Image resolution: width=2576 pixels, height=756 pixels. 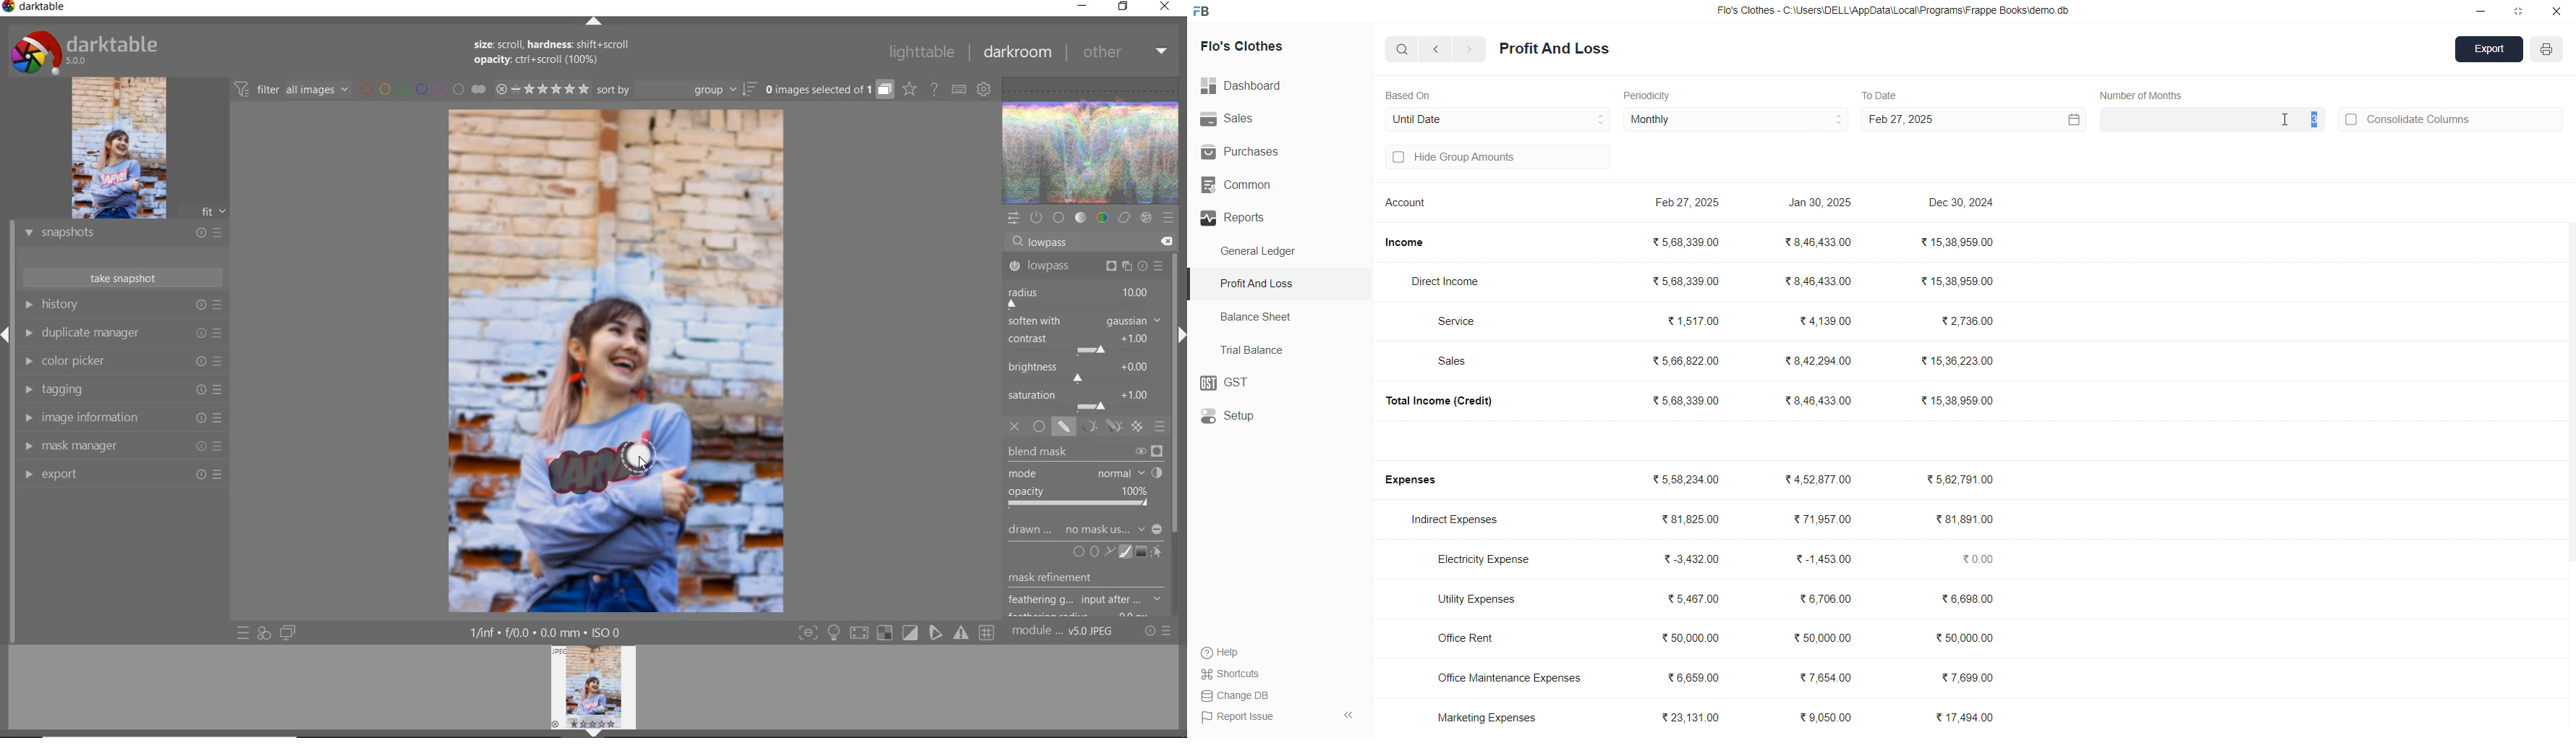 I want to click on Dashboard, so click(x=1249, y=86).